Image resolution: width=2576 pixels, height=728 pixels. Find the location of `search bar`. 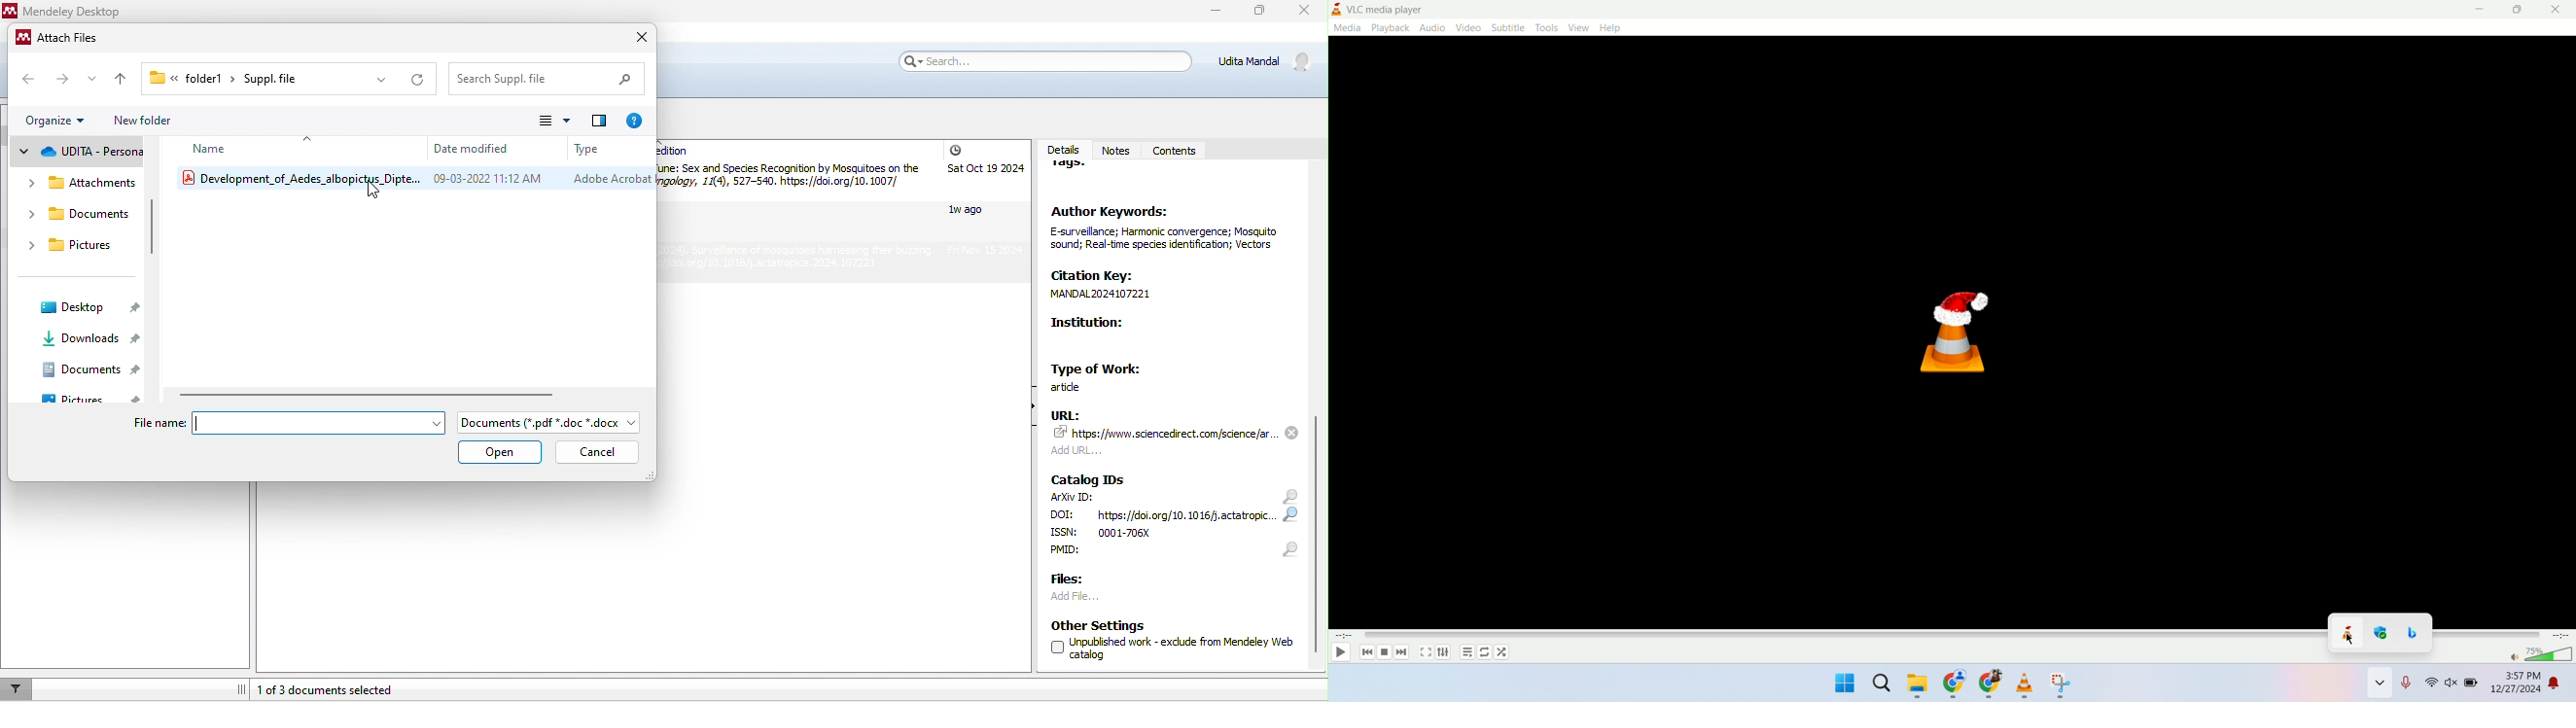

search bar is located at coordinates (1042, 60).